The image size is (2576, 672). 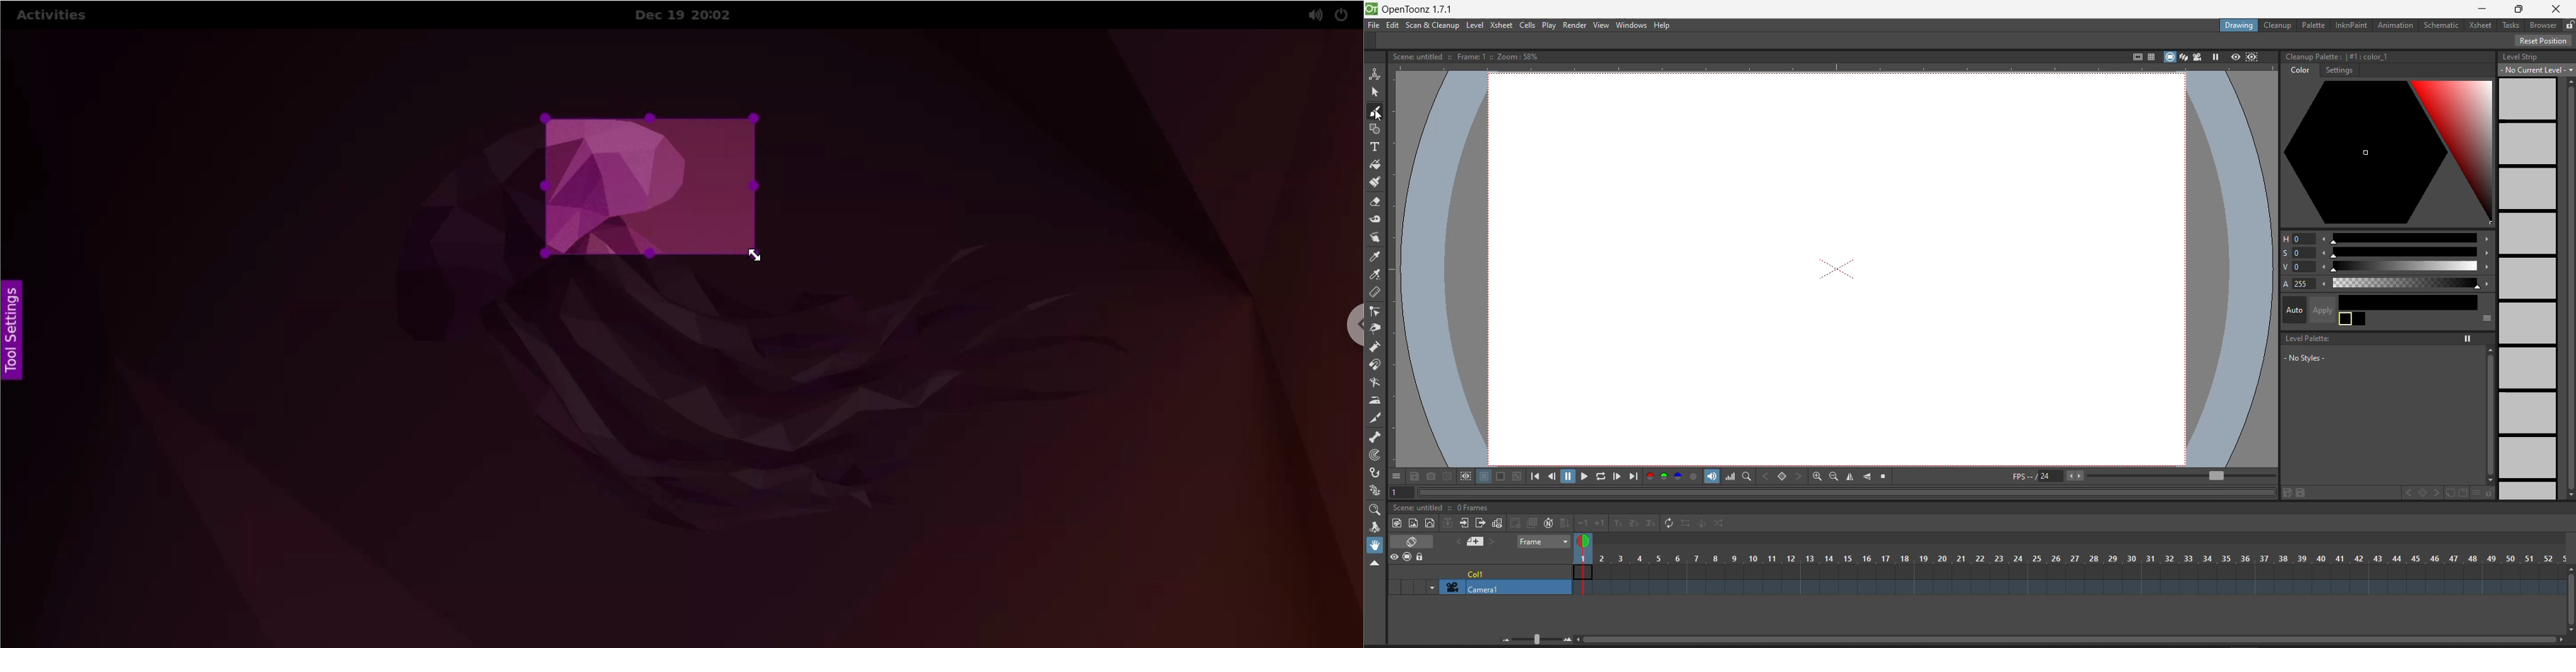 I want to click on primary and secondary color, so click(x=2353, y=319).